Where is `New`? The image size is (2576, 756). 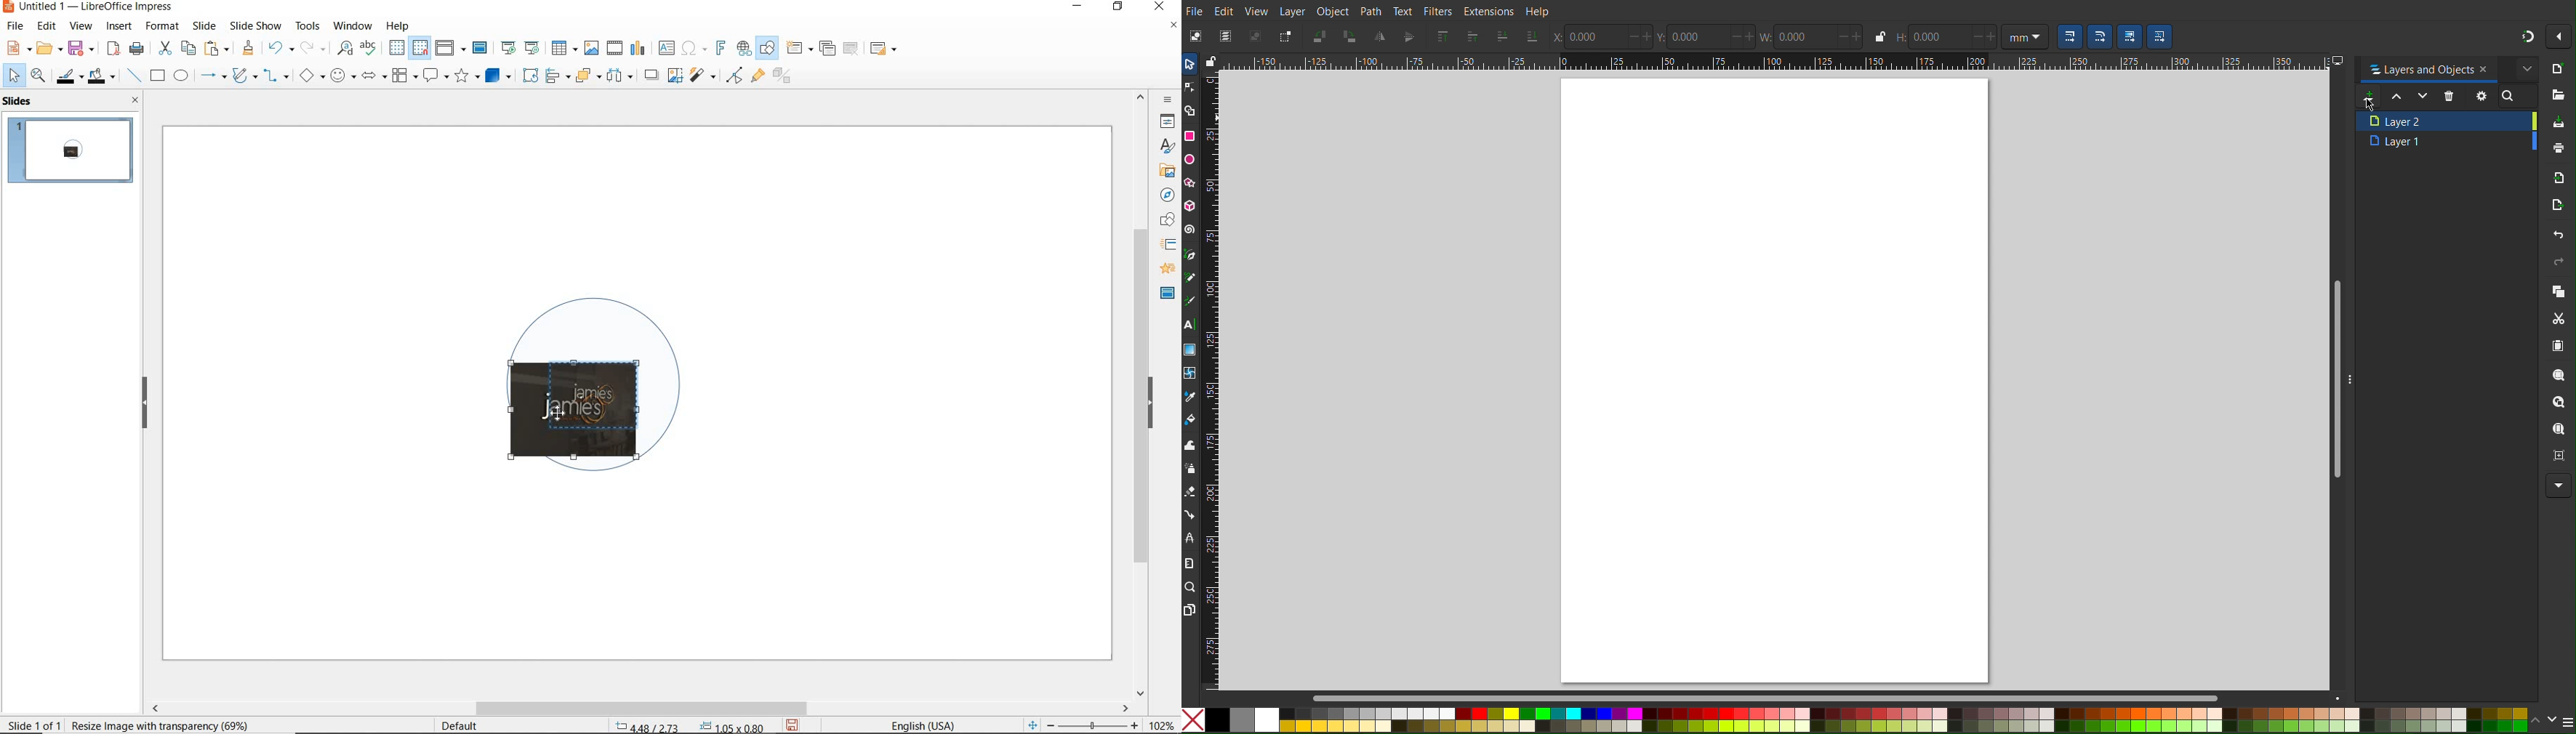 New is located at coordinates (2558, 71).